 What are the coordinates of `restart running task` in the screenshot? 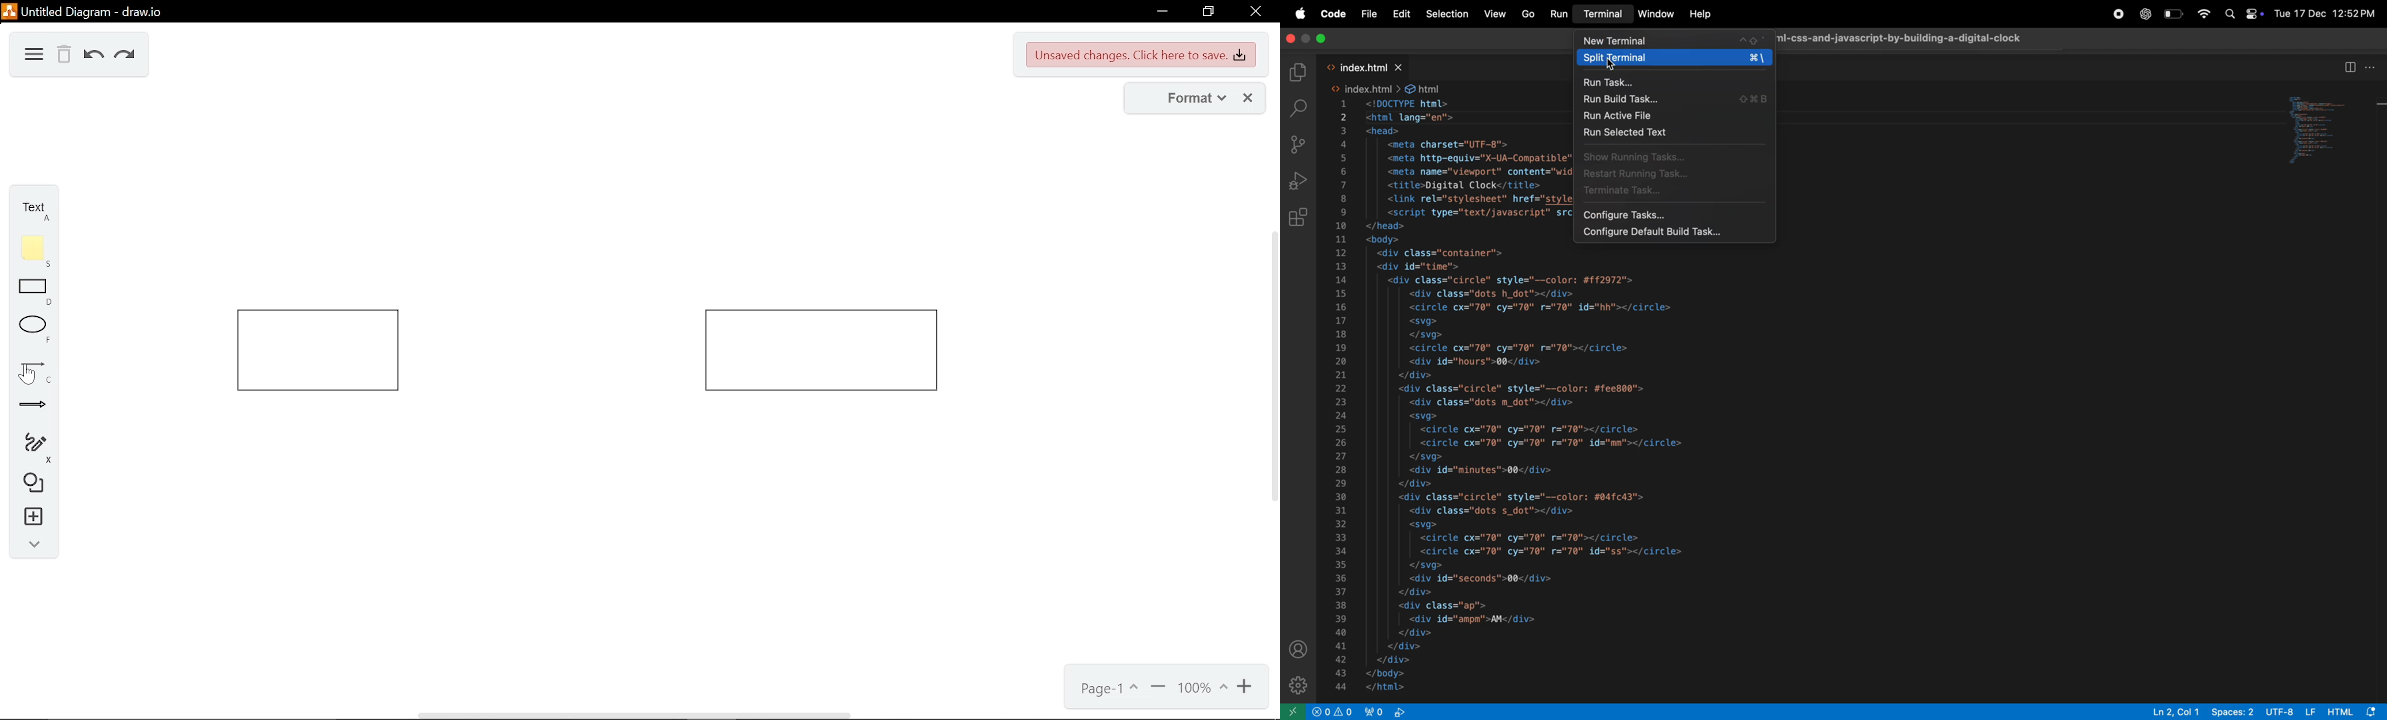 It's located at (1675, 174).